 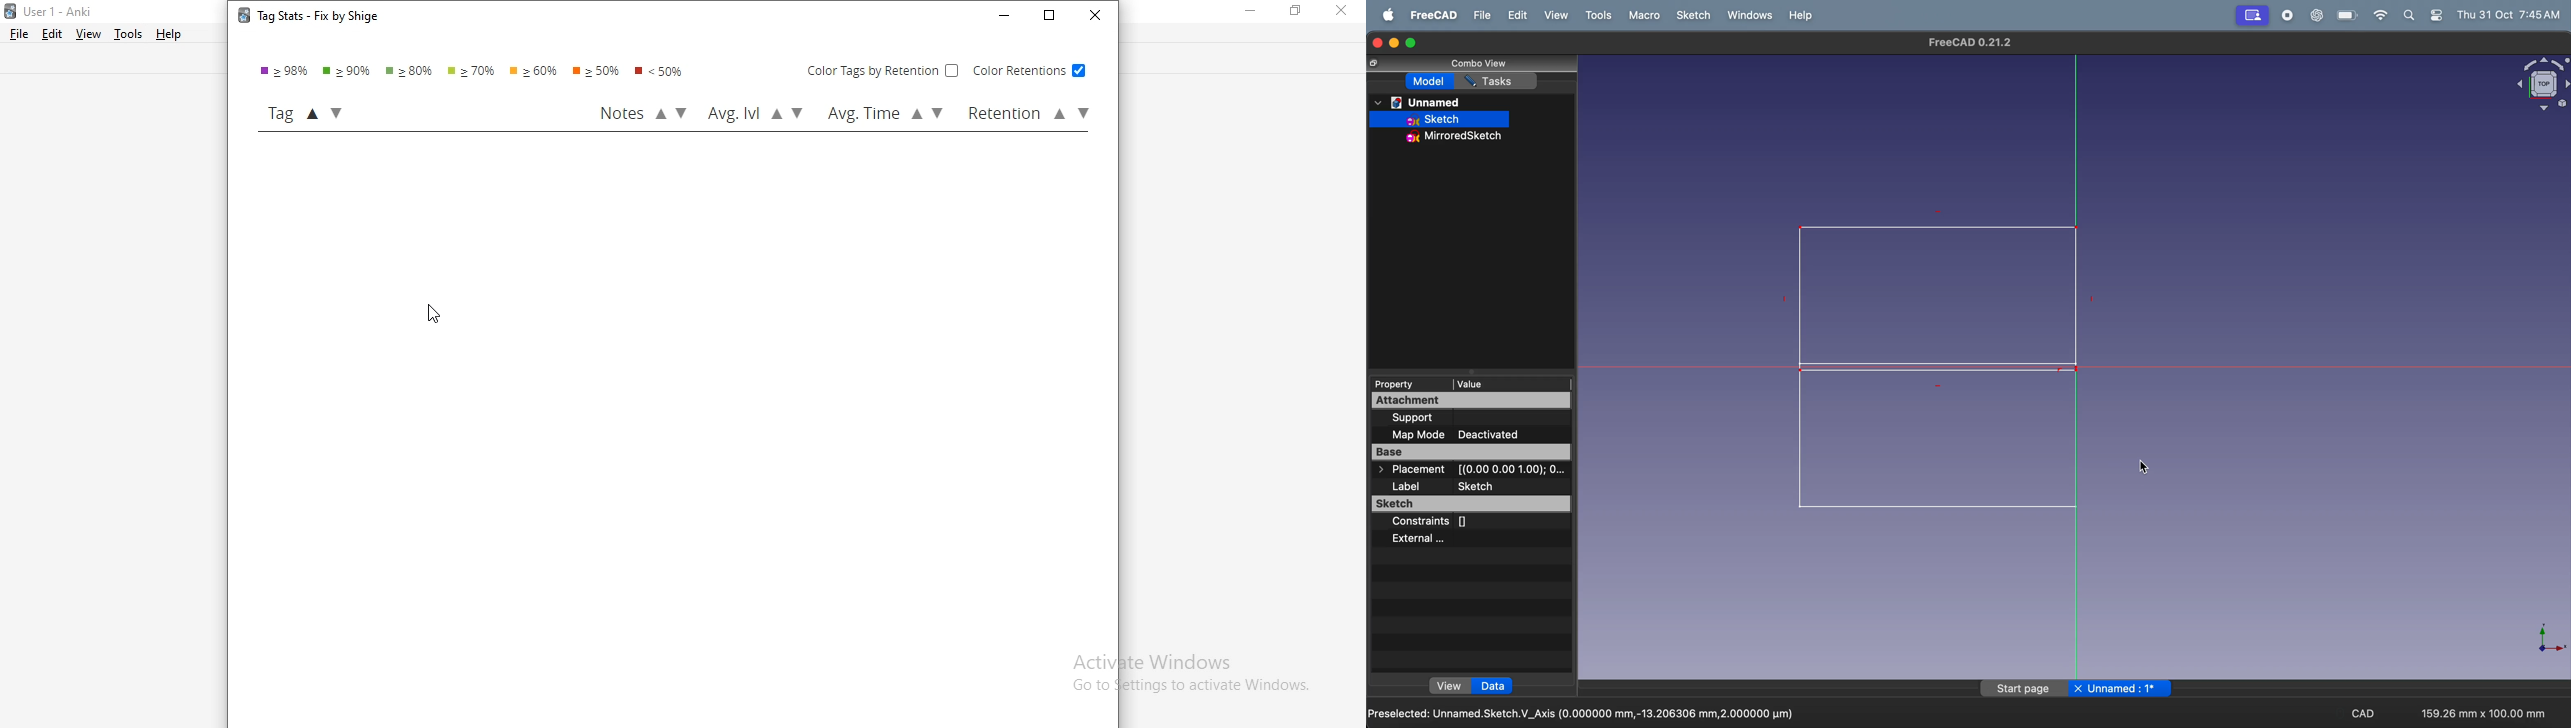 I want to click on sketch, so click(x=1693, y=16).